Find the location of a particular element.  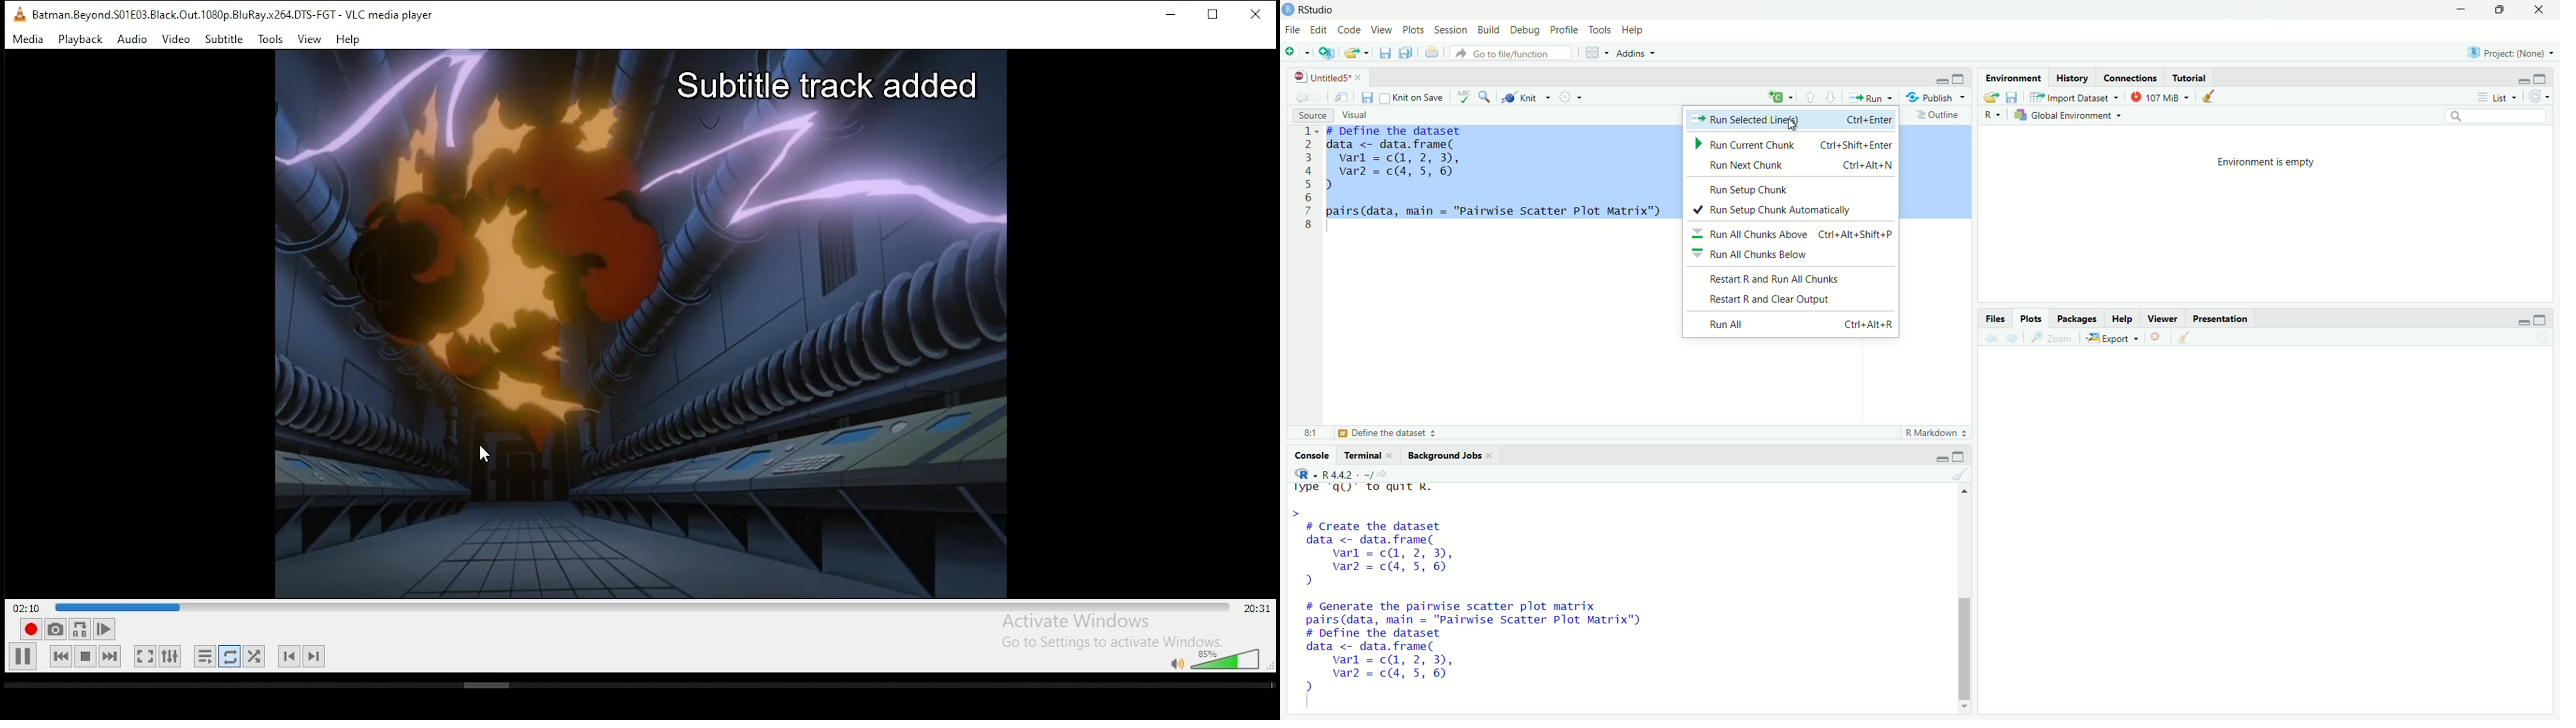

frame by frame is located at coordinates (105, 629).